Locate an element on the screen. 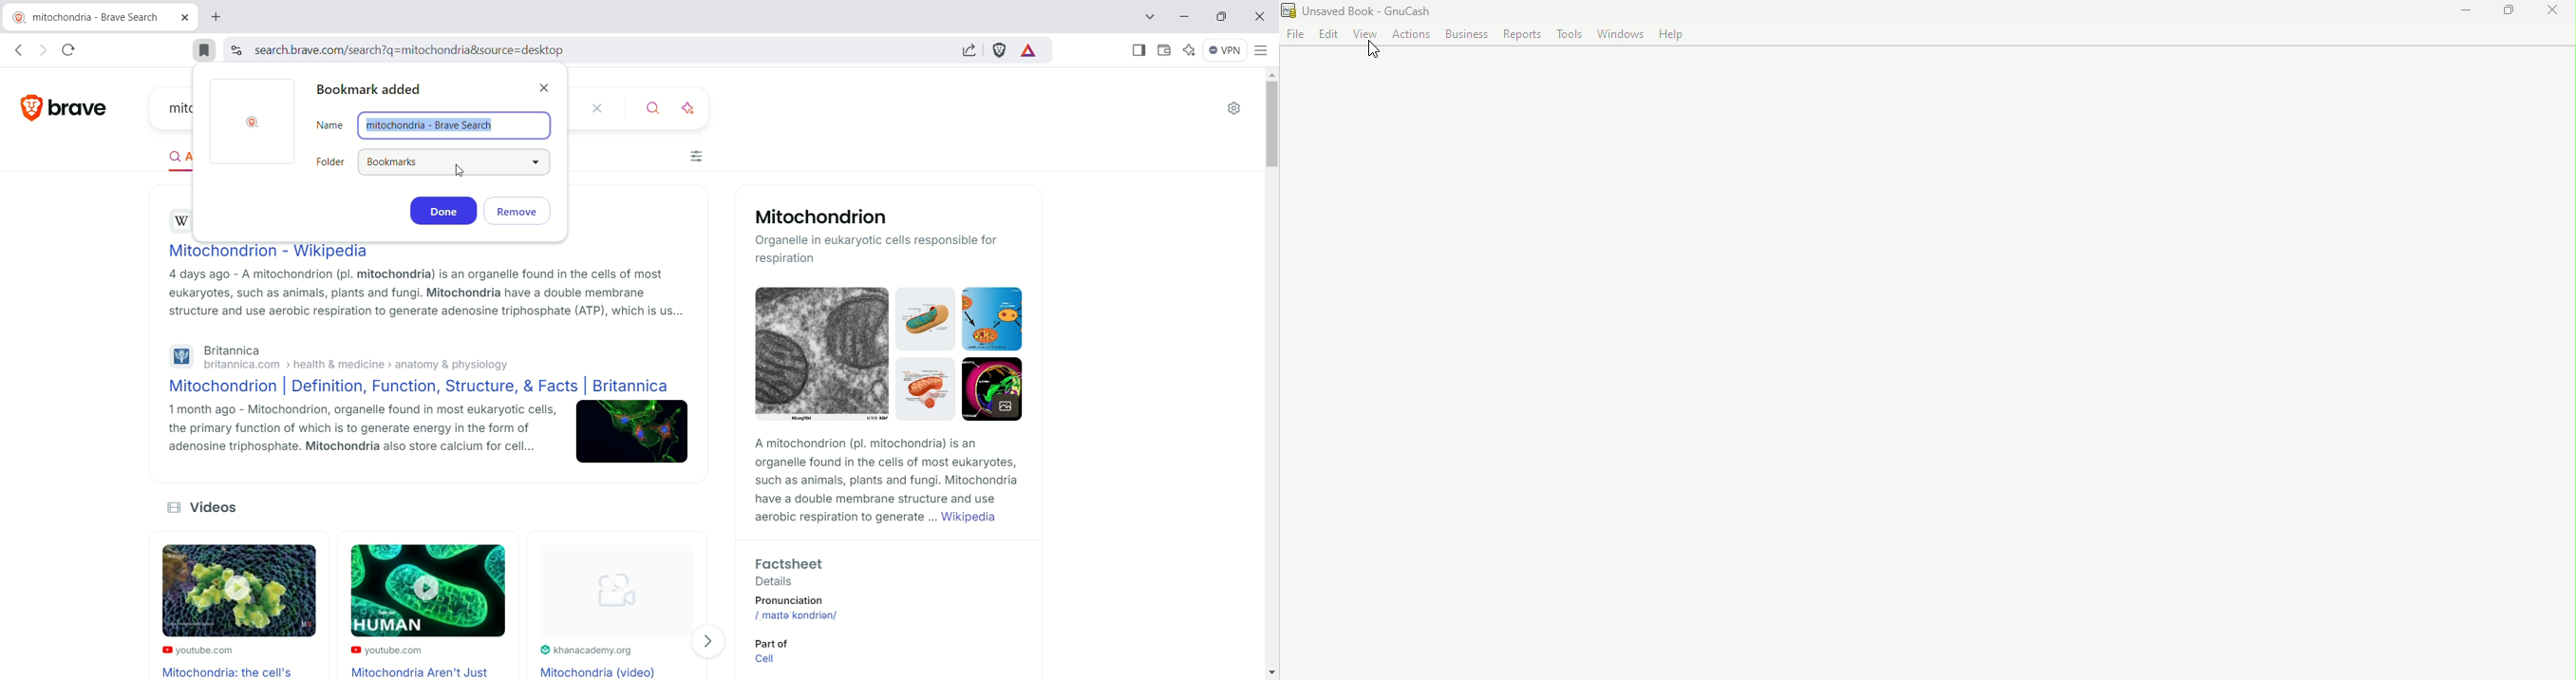  search tab is located at coordinates (1145, 19).